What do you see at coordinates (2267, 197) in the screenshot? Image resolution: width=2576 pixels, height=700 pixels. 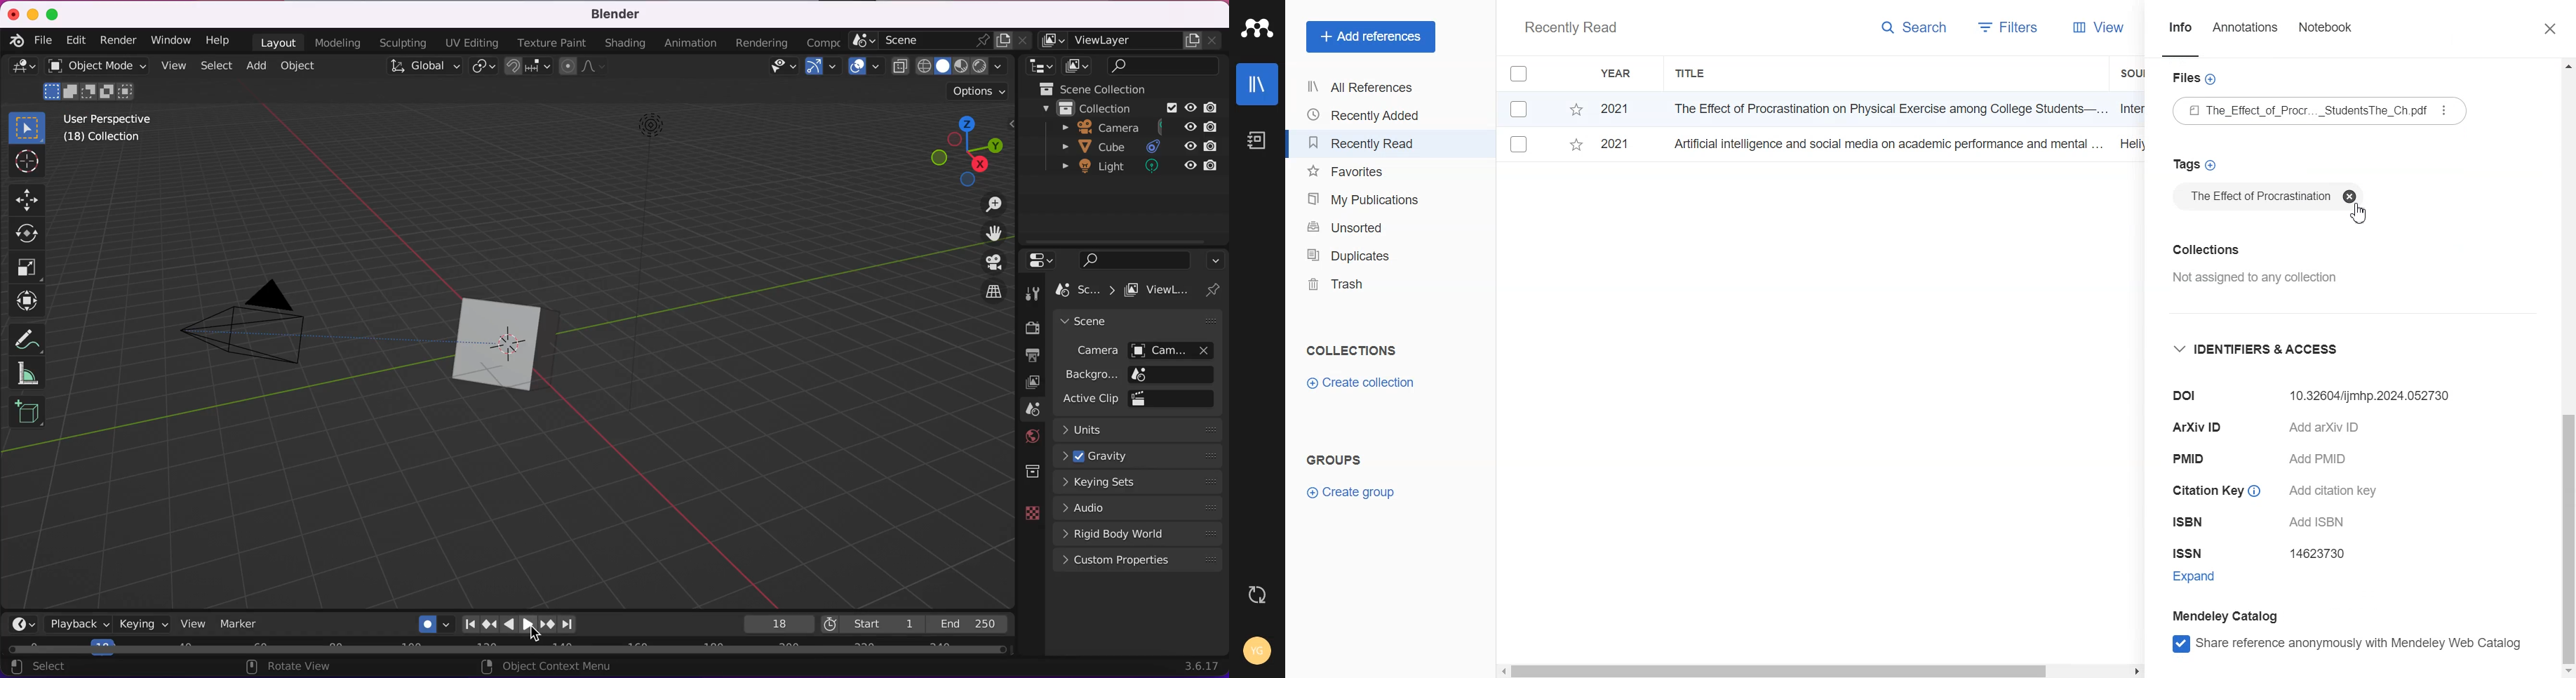 I see `the Effect of Procrastination` at bounding box center [2267, 197].